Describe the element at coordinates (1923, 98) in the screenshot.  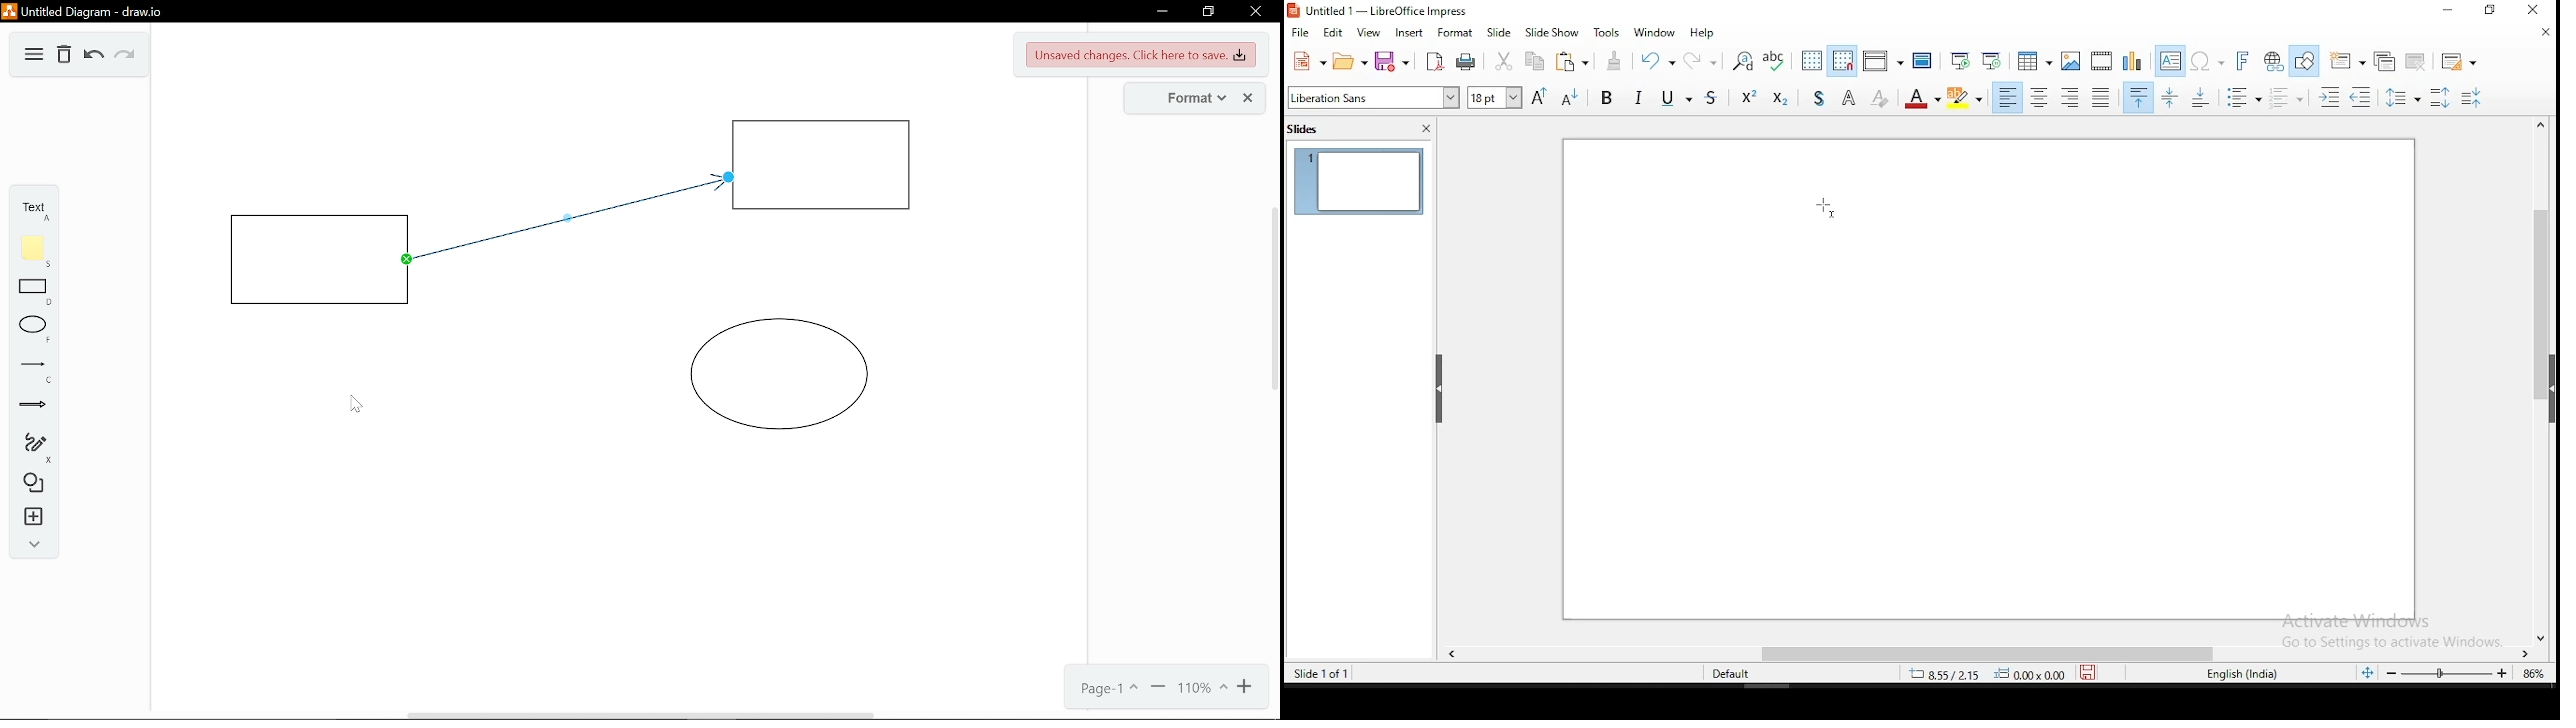
I see `font color` at that location.